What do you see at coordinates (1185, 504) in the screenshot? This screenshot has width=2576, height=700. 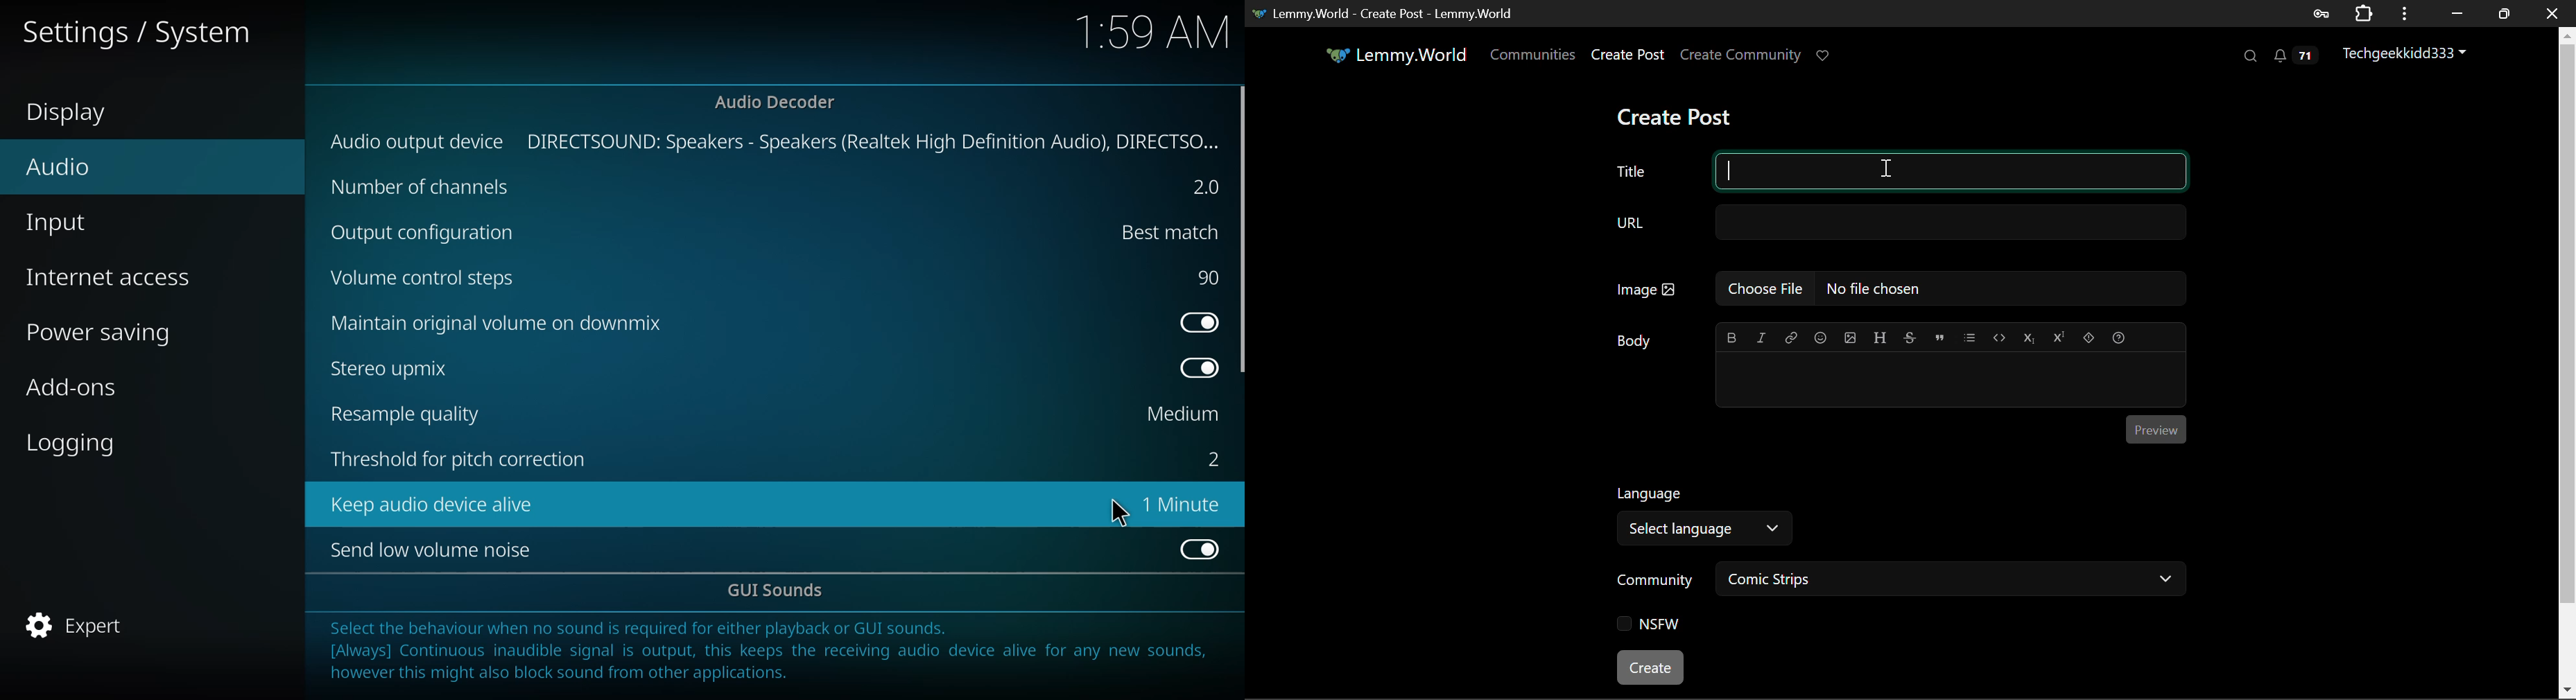 I see `1 minute` at bounding box center [1185, 504].